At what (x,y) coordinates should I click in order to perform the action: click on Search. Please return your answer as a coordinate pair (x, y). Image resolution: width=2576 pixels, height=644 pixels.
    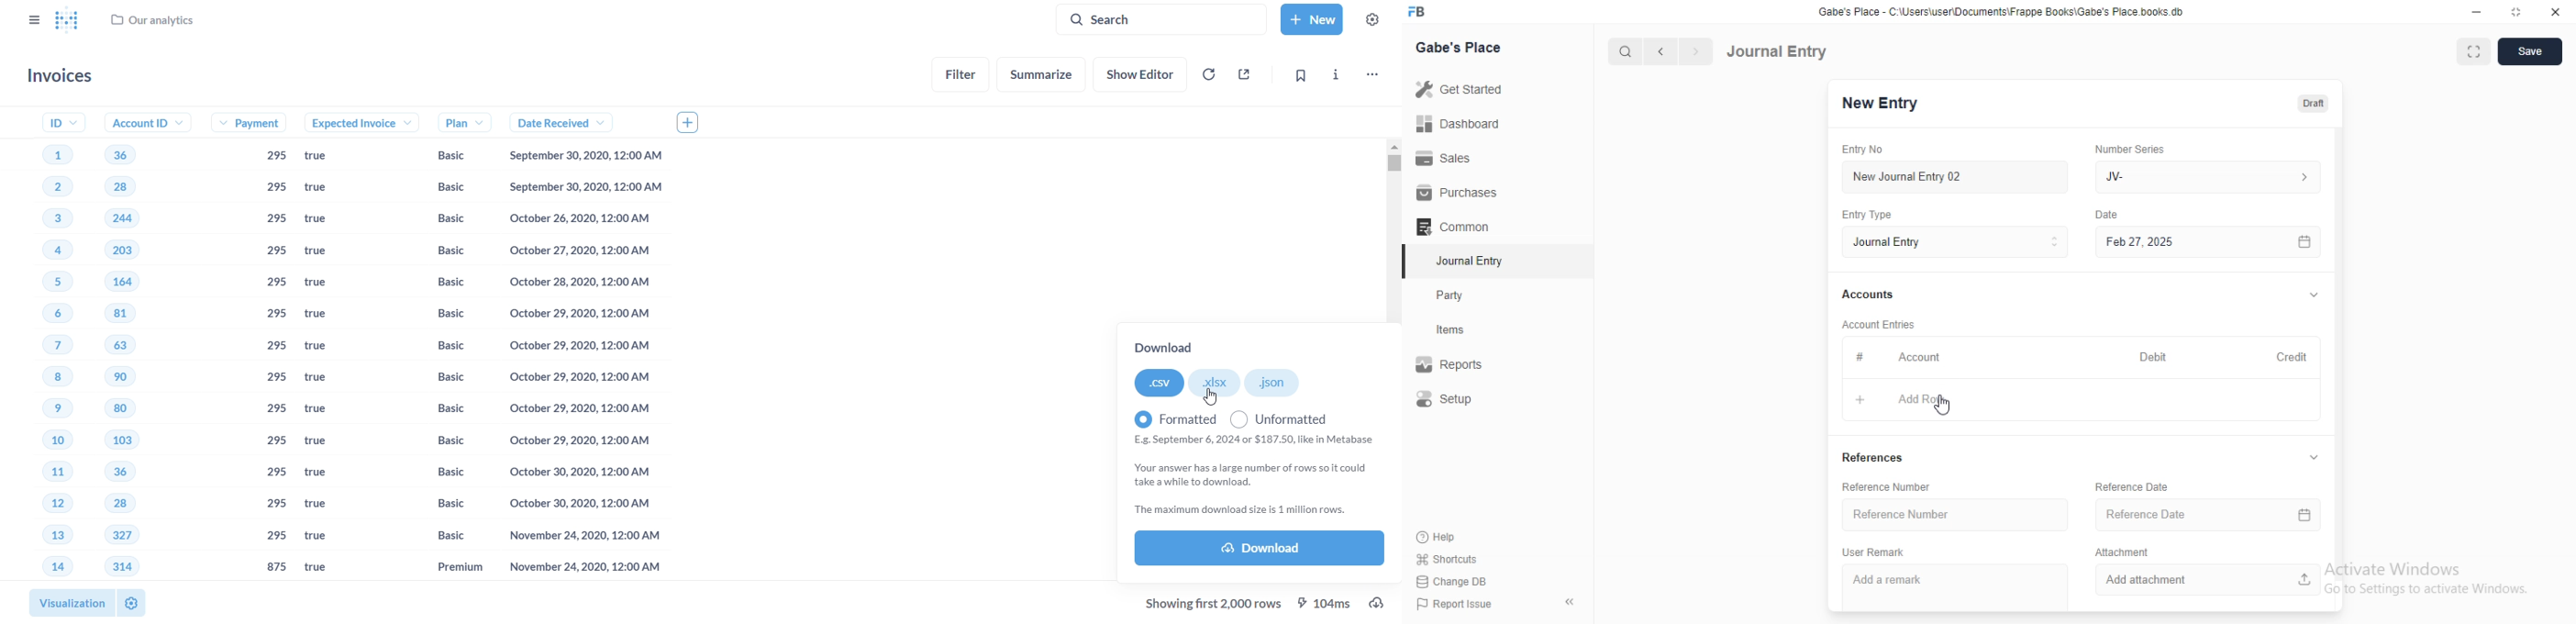
    Looking at the image, I should click on (1621, 51).